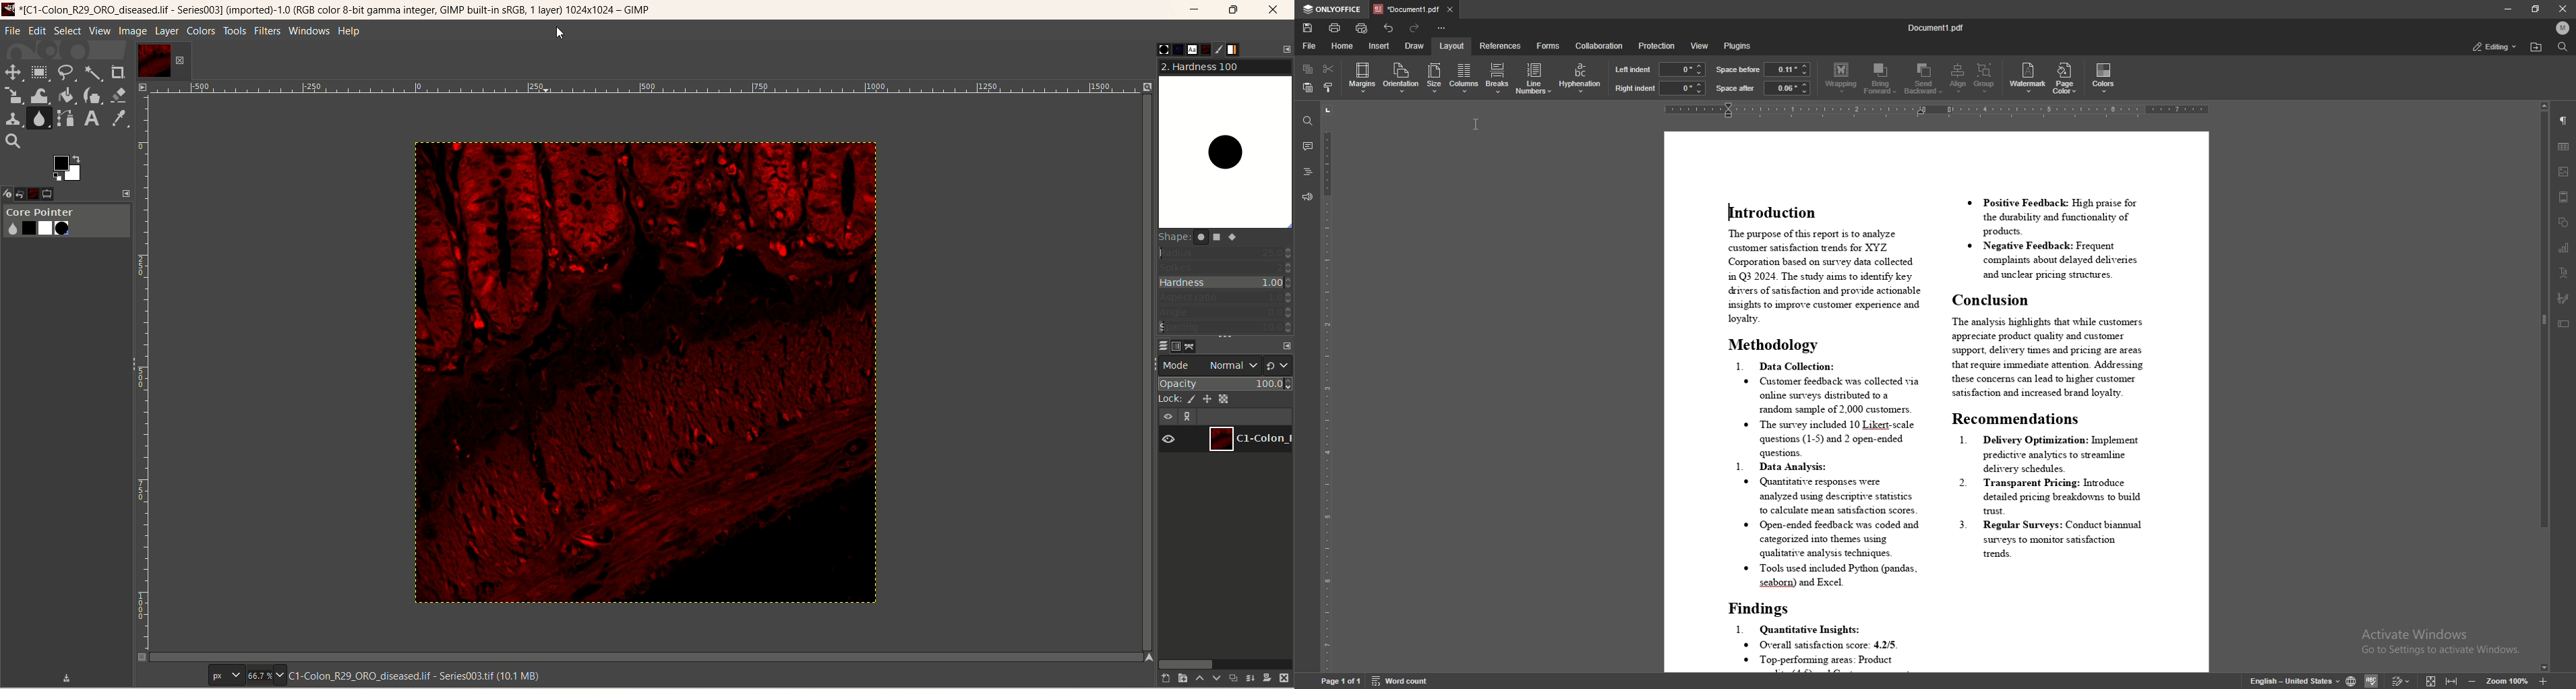 This screenshot has height=700, width=2576. I want to click on create a new layer, so click(1178, 678).